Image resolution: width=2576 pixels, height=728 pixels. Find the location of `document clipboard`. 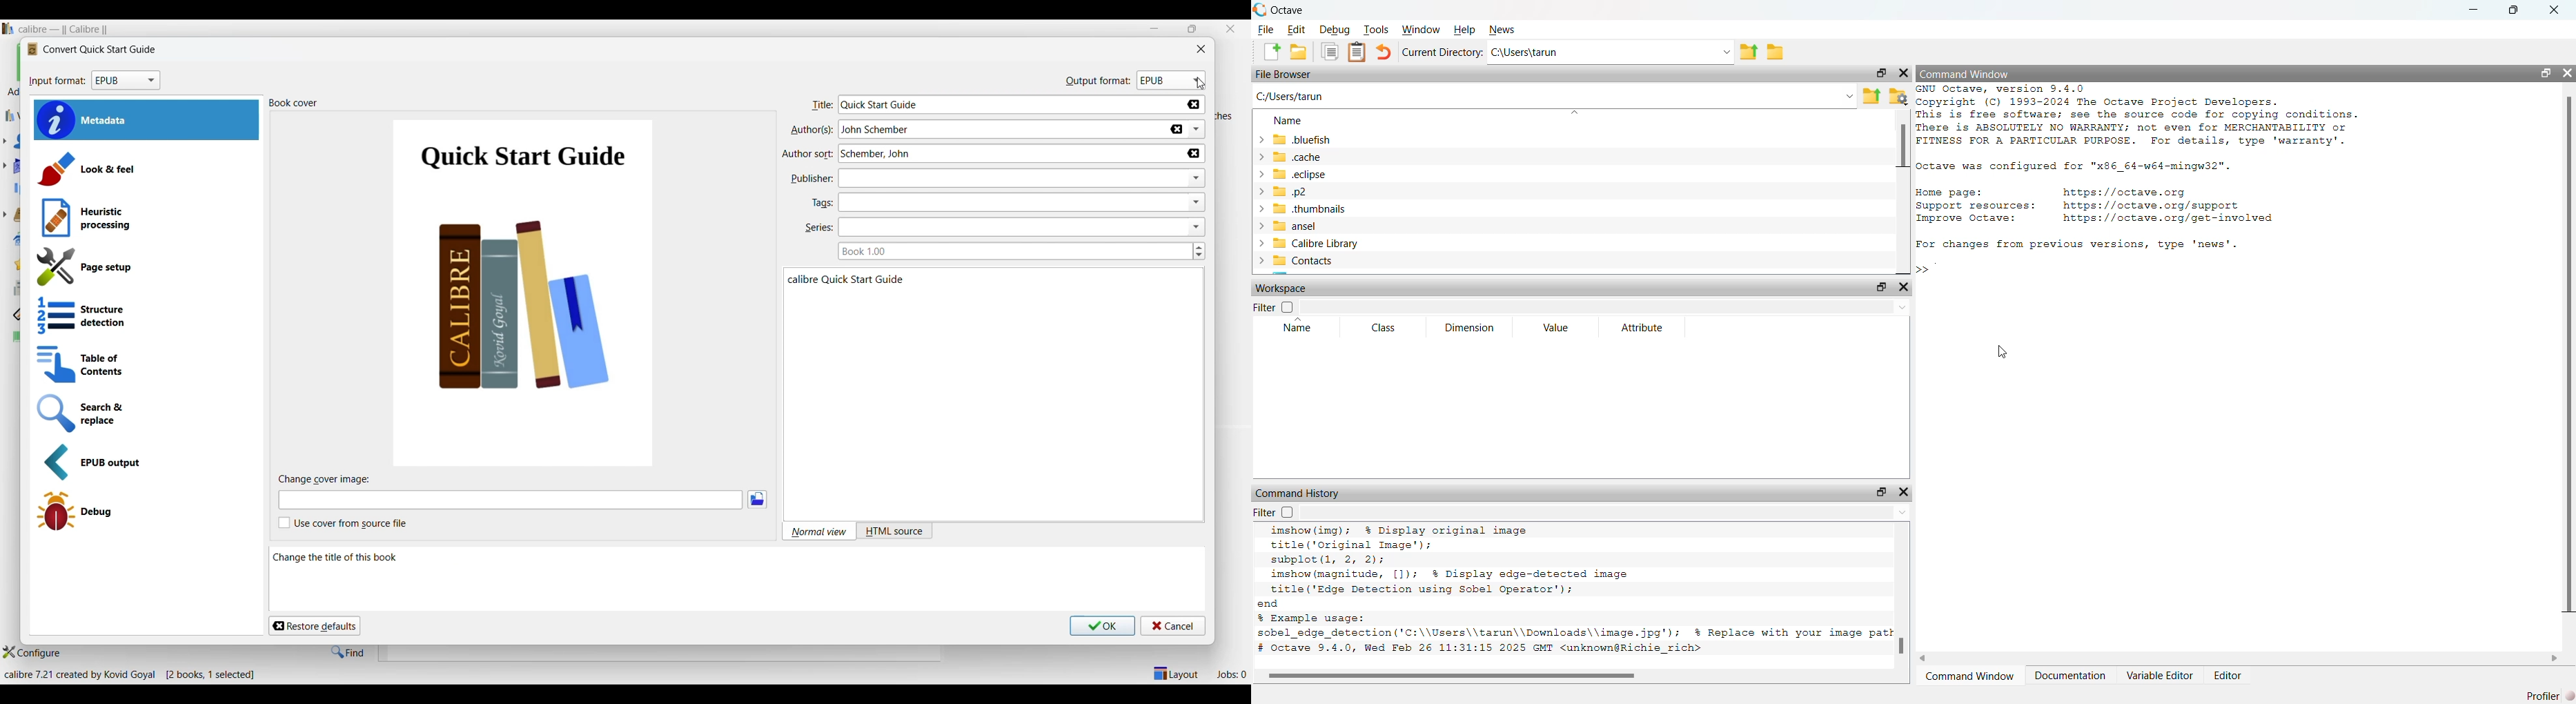

document clipboard is located at coordinates (1355, 50).